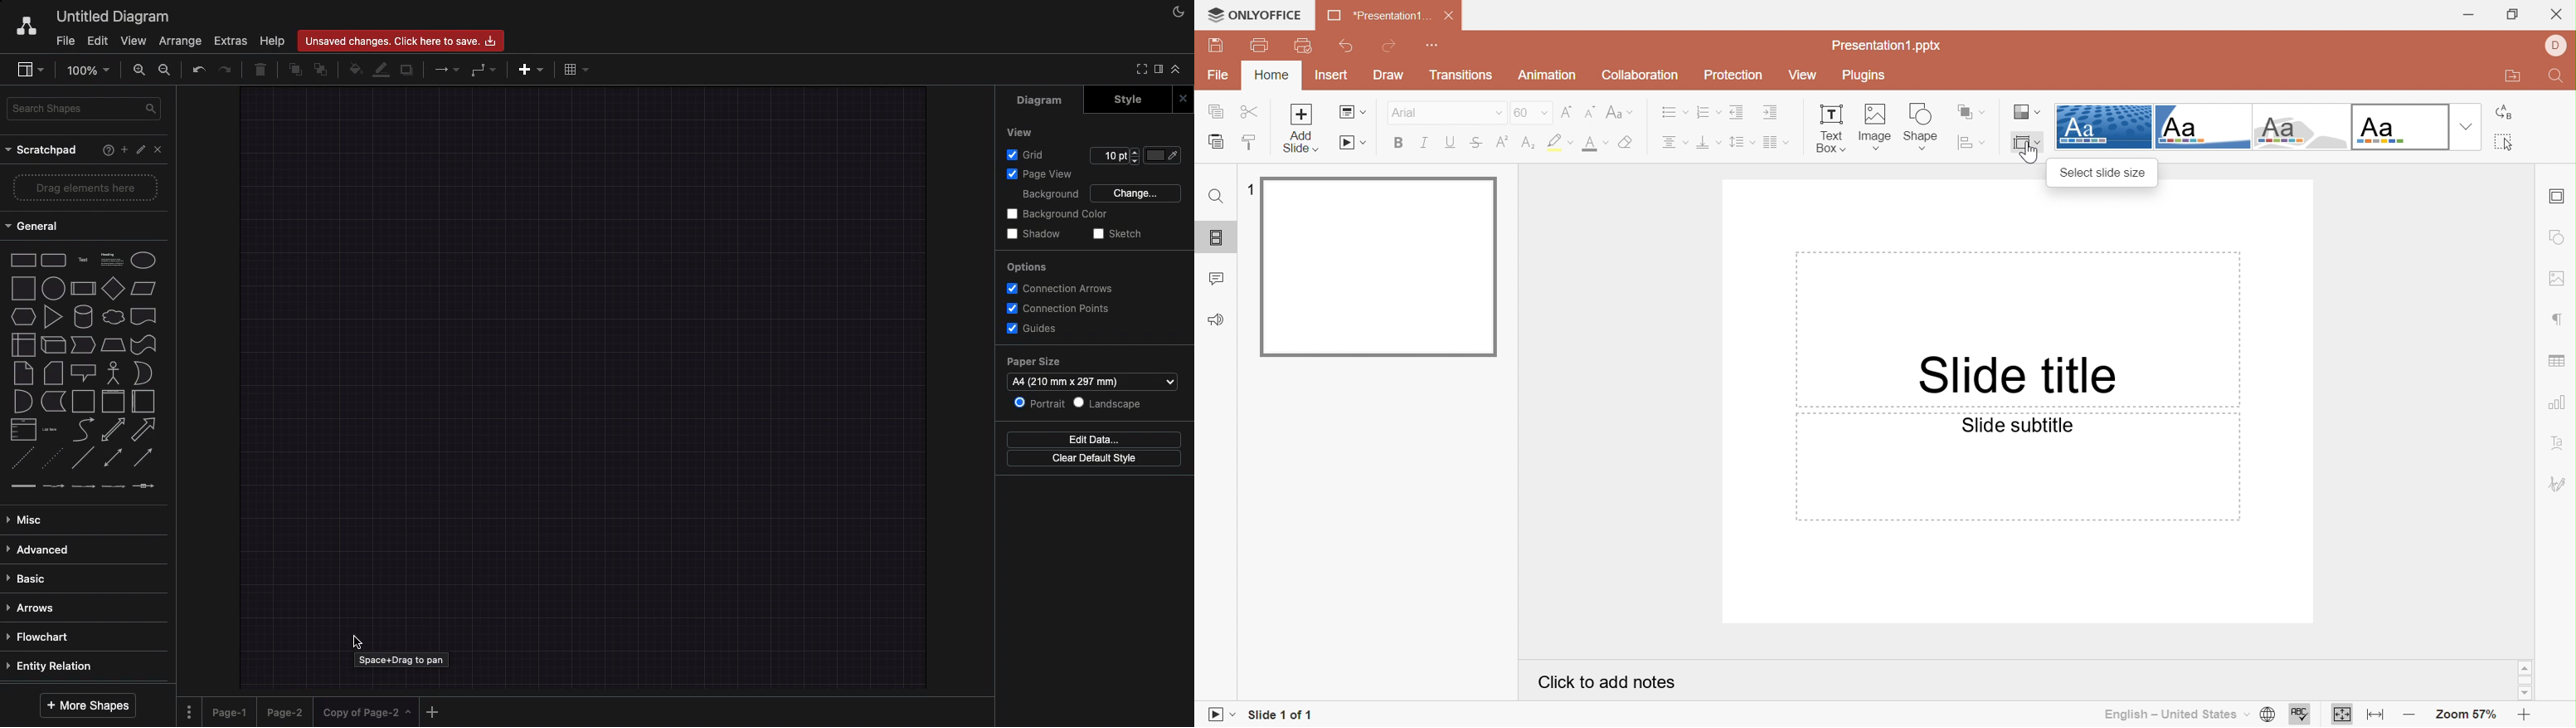 This screenshot has height=728, width=2576. What do you see at coordinates (1181, 12) in the screenshot?
I see `Night shift` at bounding box center [1181, 12].